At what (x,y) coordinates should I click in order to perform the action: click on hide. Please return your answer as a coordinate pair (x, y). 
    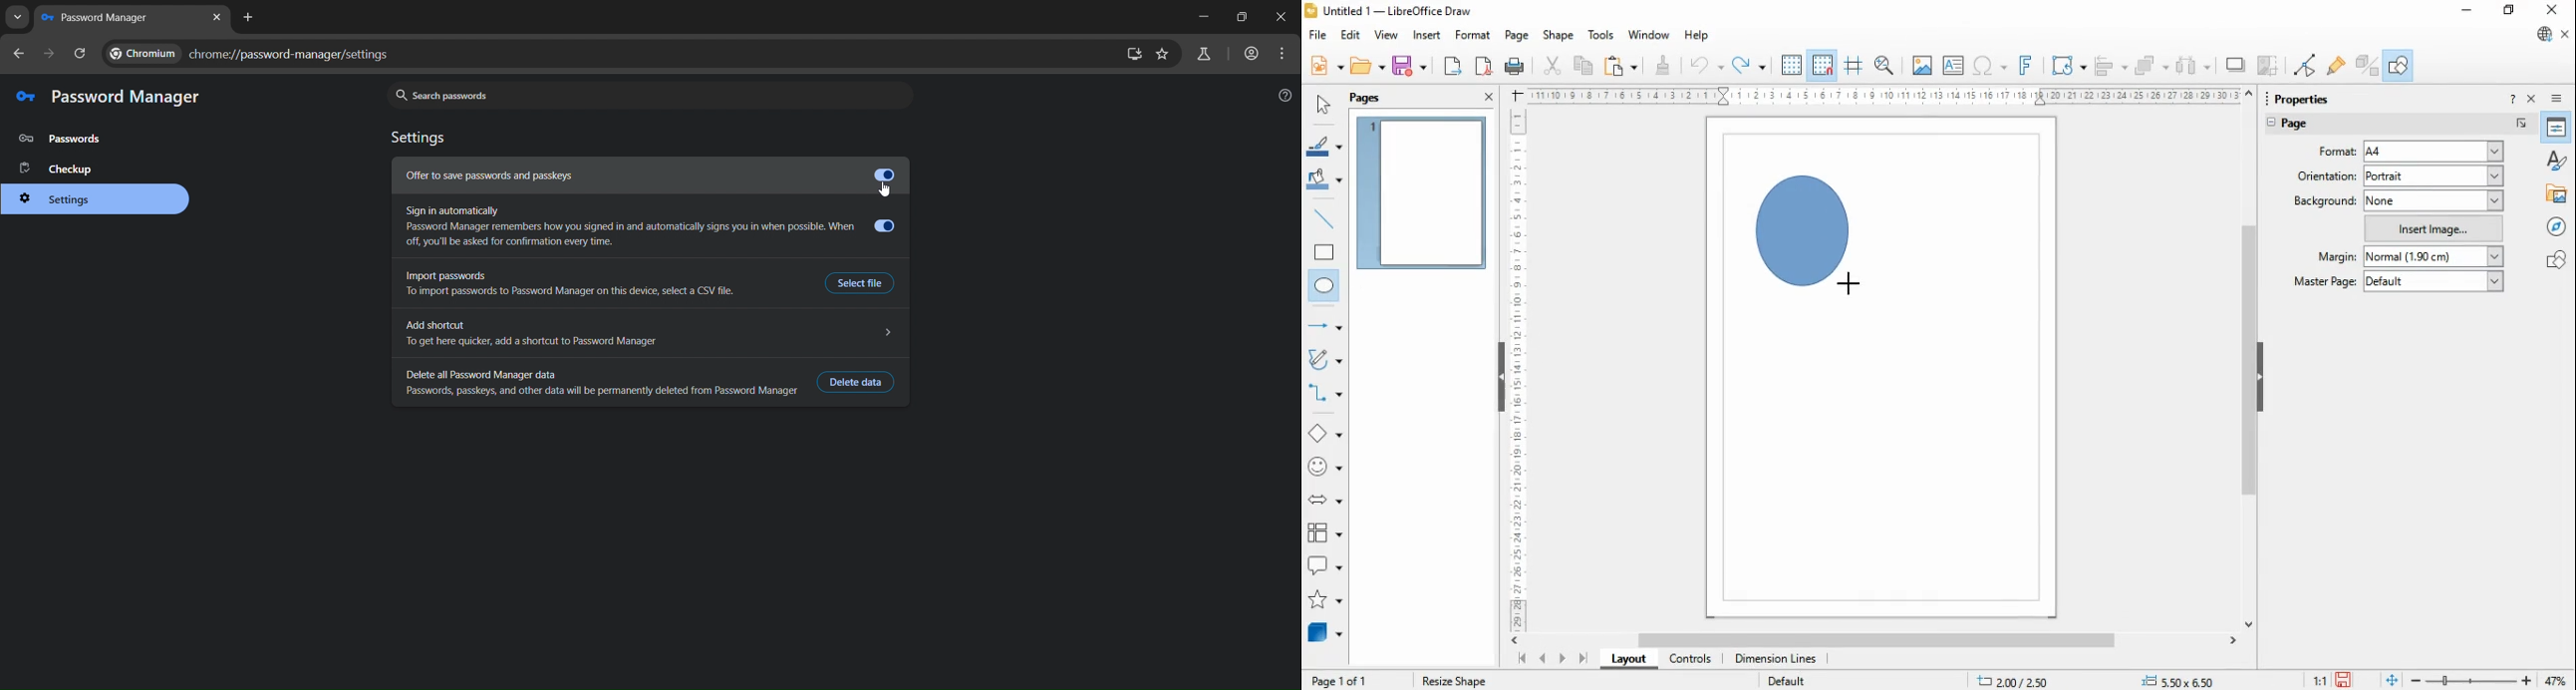
    Looking at the image, I should click on (2259, 378).